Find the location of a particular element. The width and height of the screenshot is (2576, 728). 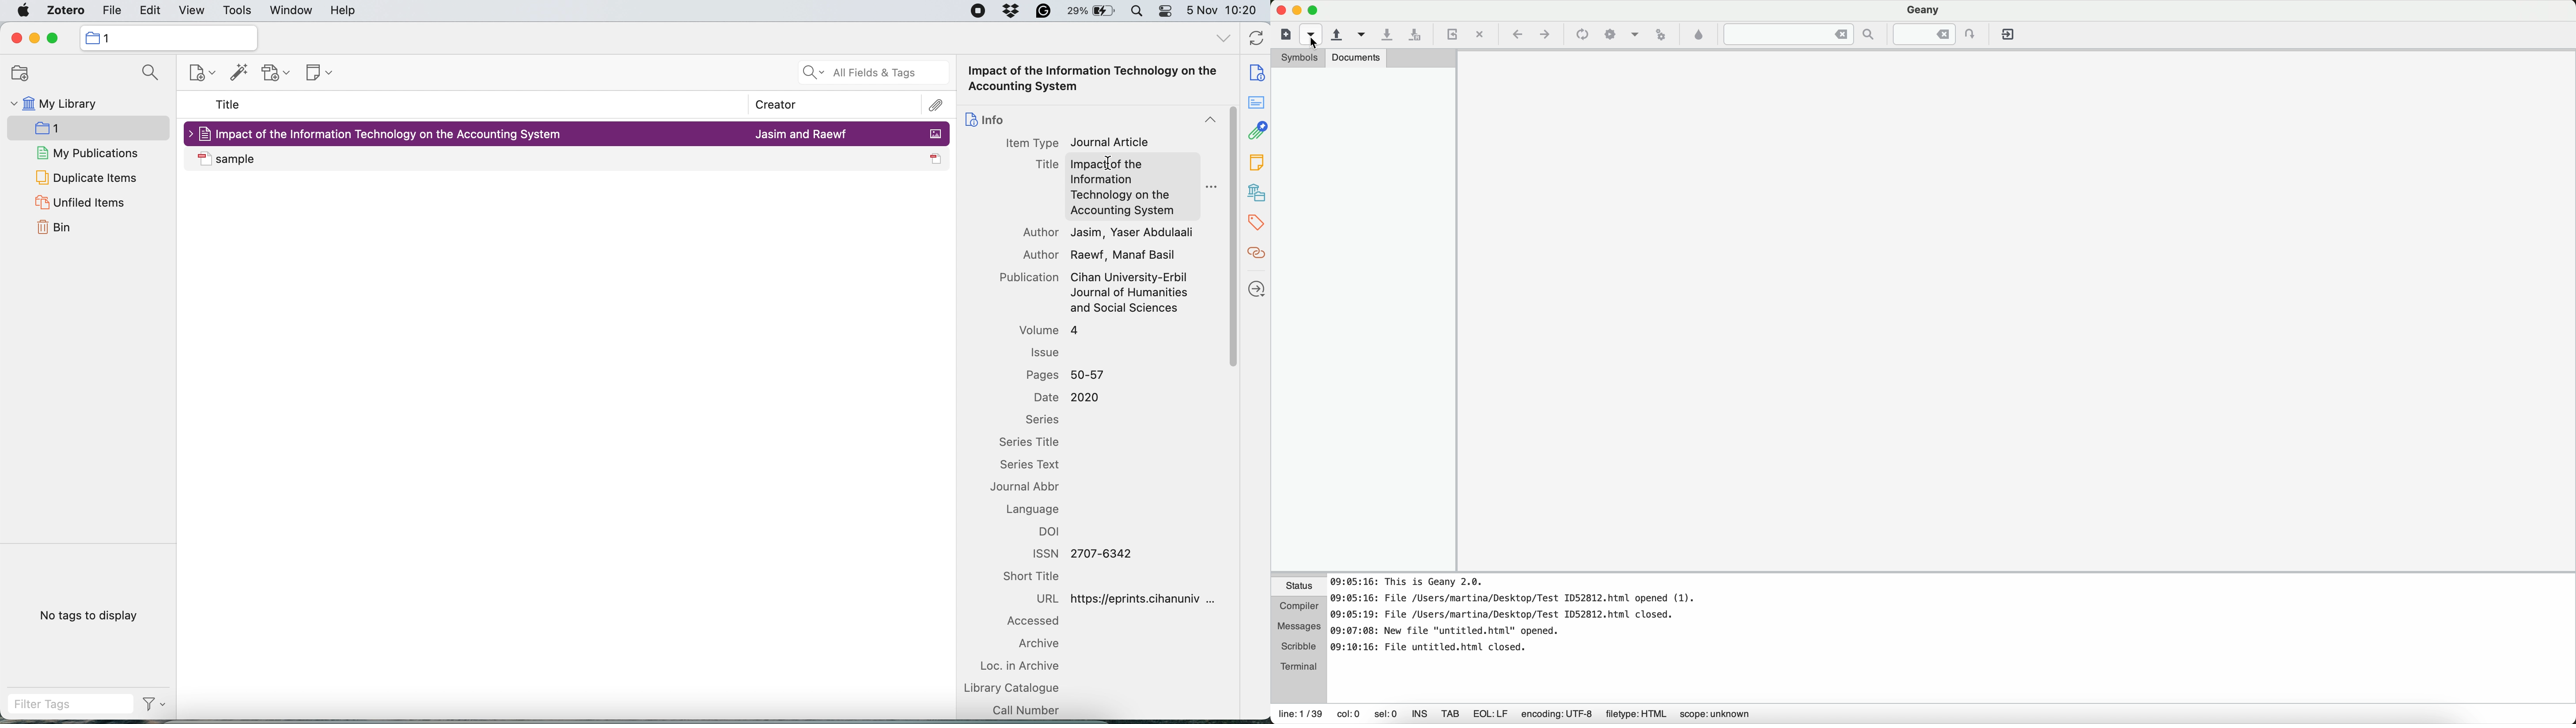

Publication is located at coordinates (1031, 277).